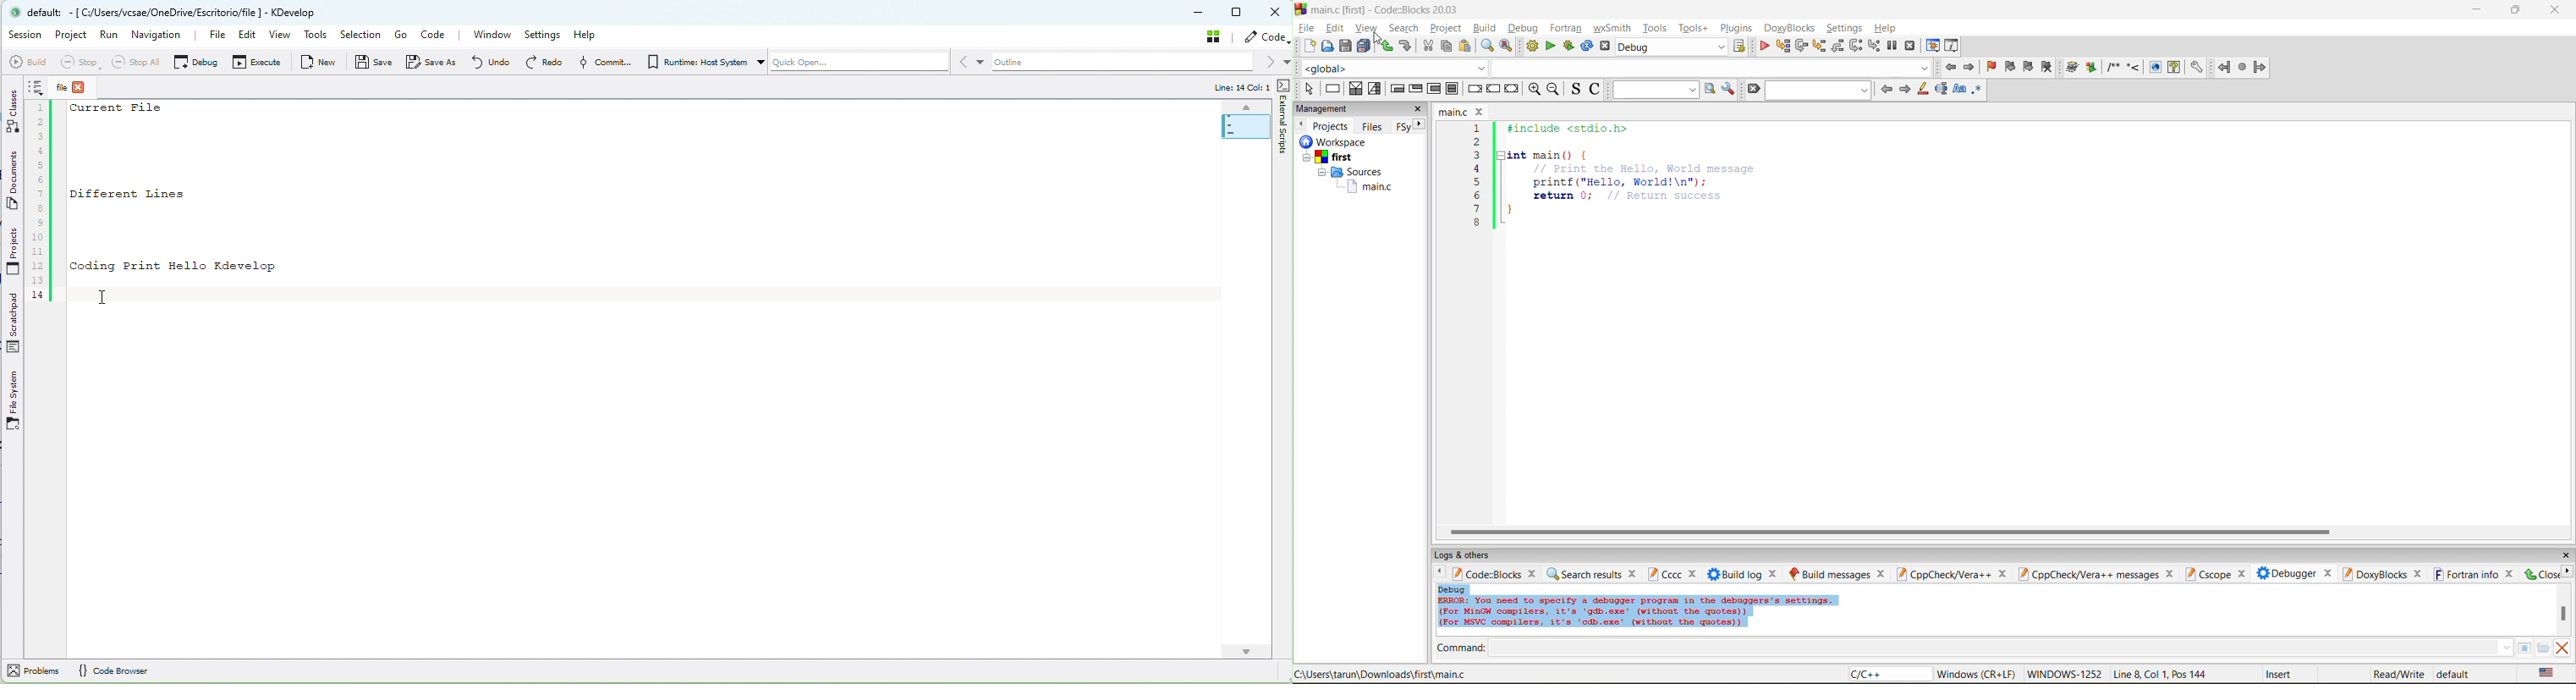  What do you see at coordinates (2289, 573) in the screenshot?
I see `debugger` at bounding box center [2289, 573].